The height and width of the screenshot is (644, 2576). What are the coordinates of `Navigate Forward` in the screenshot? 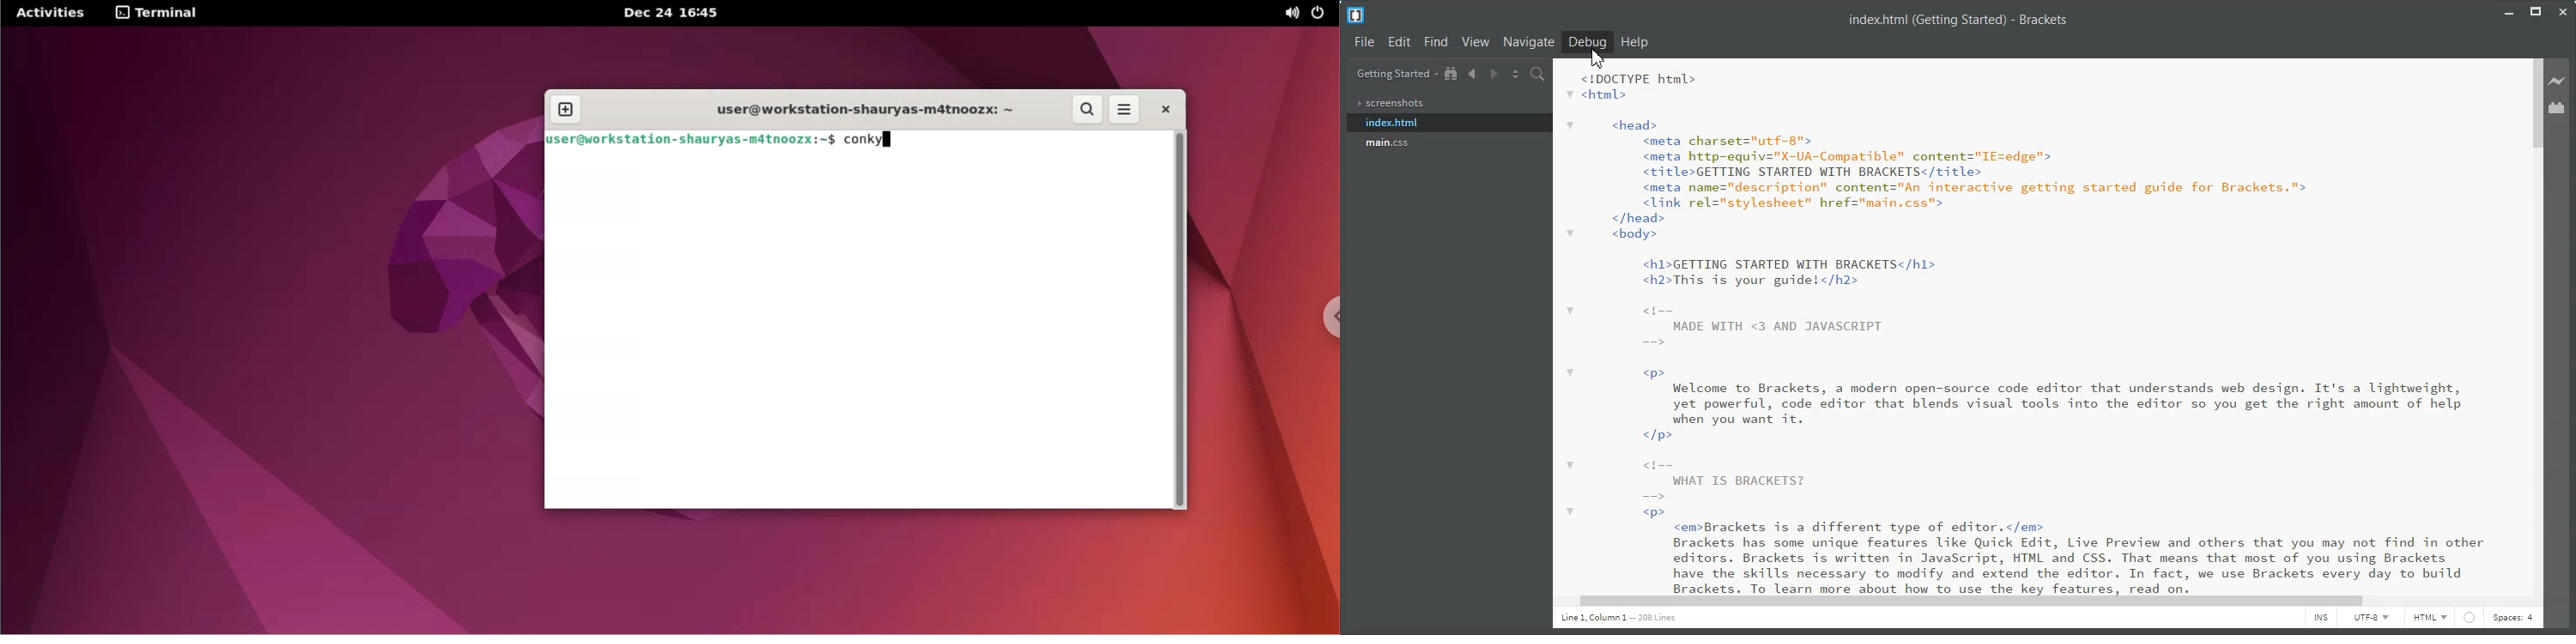 It's located at (1492, 75).